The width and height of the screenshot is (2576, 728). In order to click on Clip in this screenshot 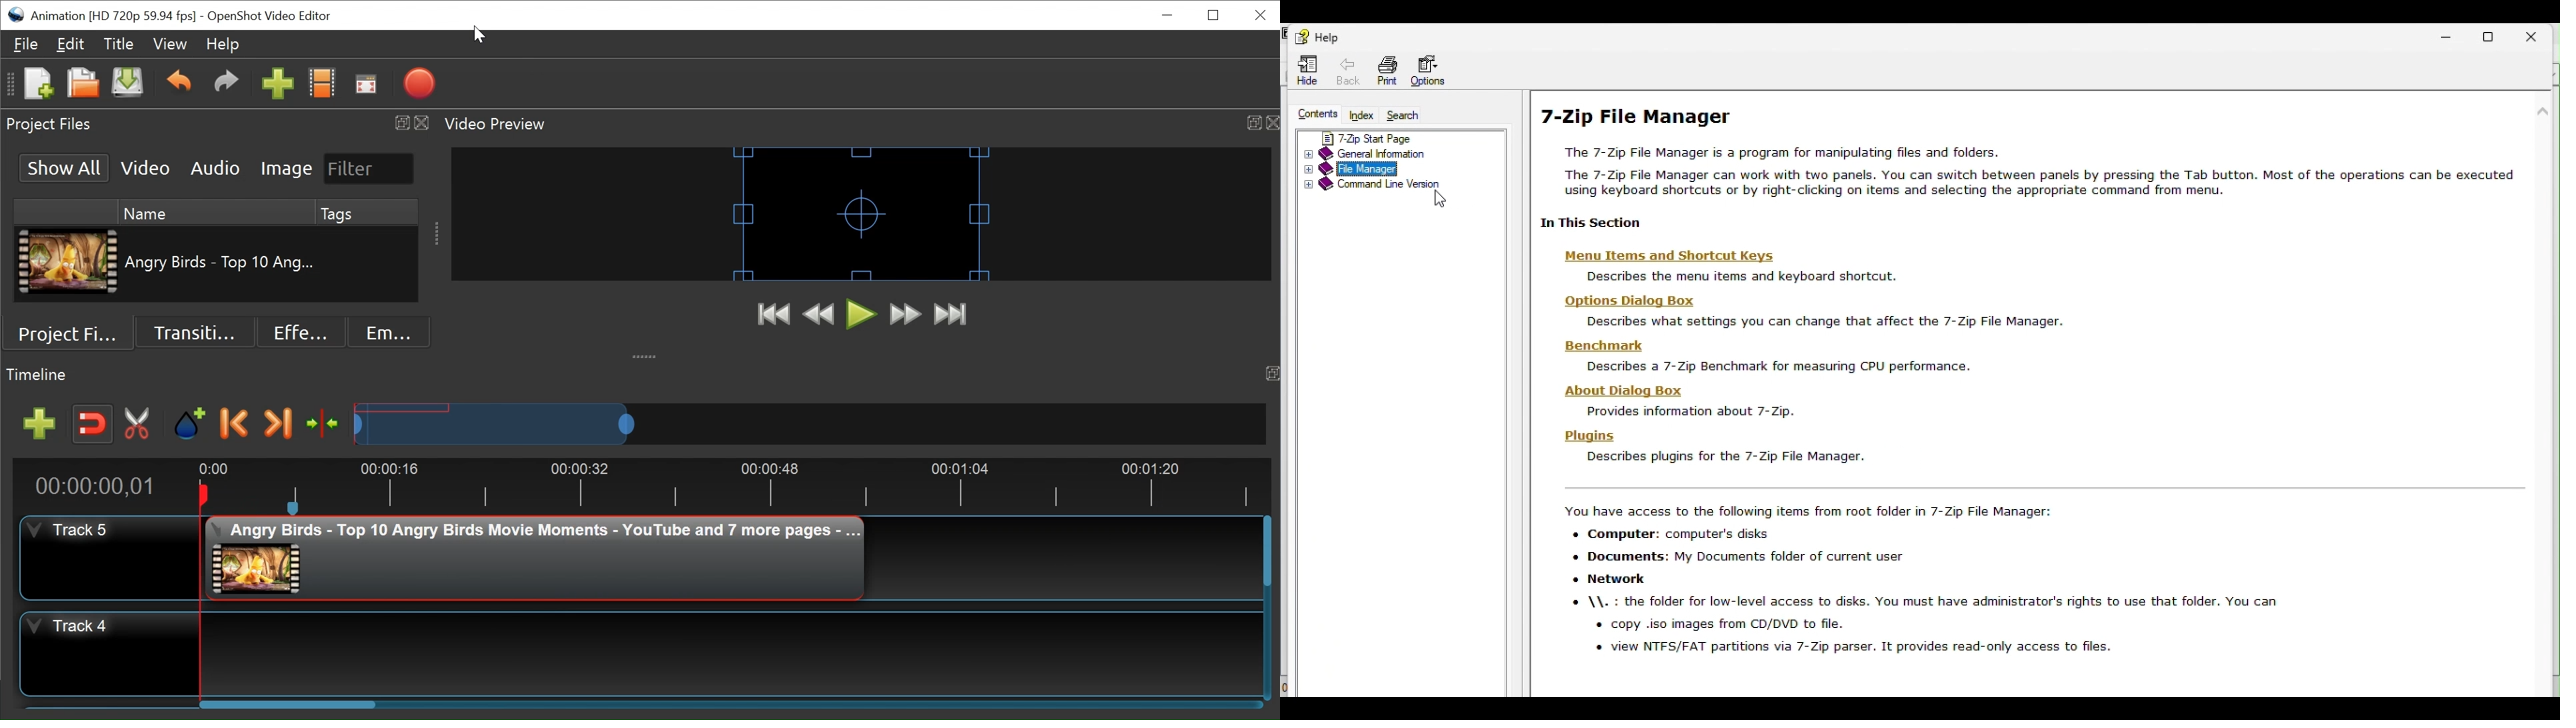, I will do `click(535, 557)`.